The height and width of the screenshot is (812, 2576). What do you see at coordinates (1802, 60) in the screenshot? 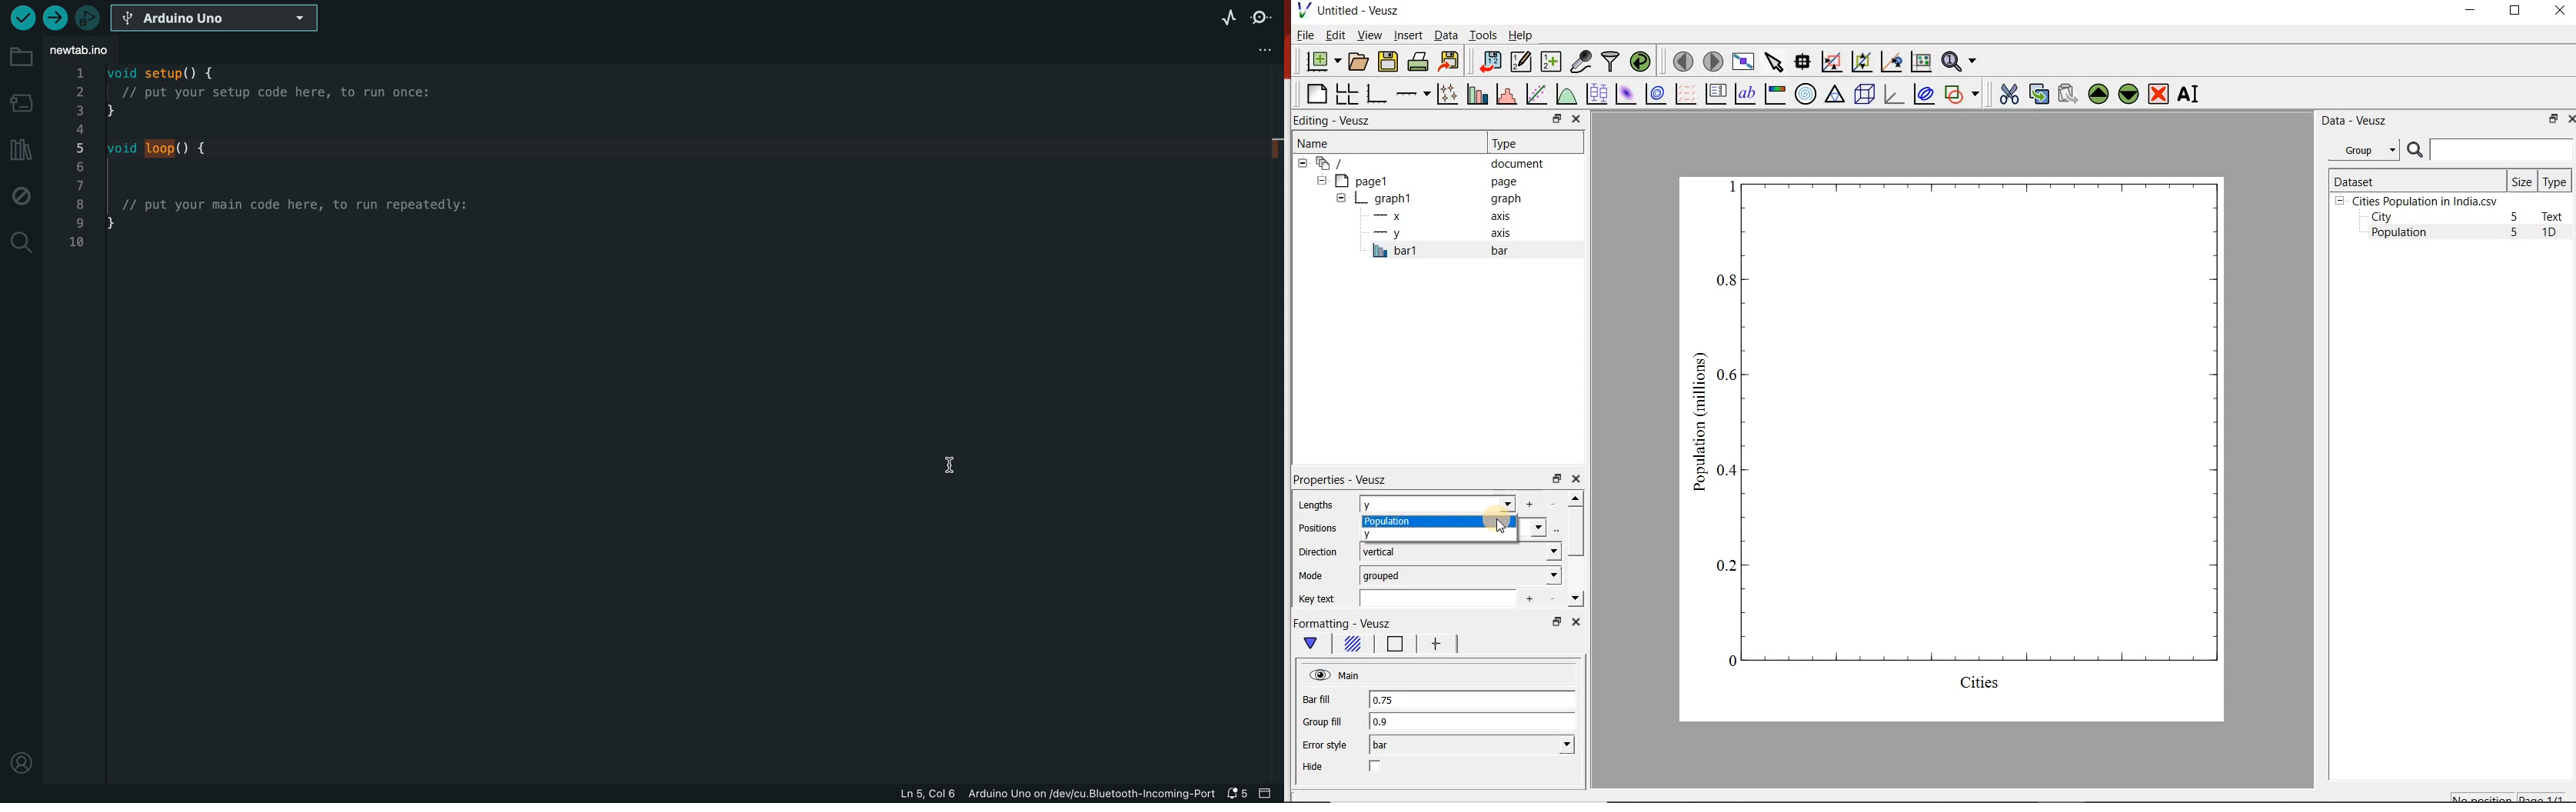
I see `read data points on the graph` at bounding box center [1802, 60].